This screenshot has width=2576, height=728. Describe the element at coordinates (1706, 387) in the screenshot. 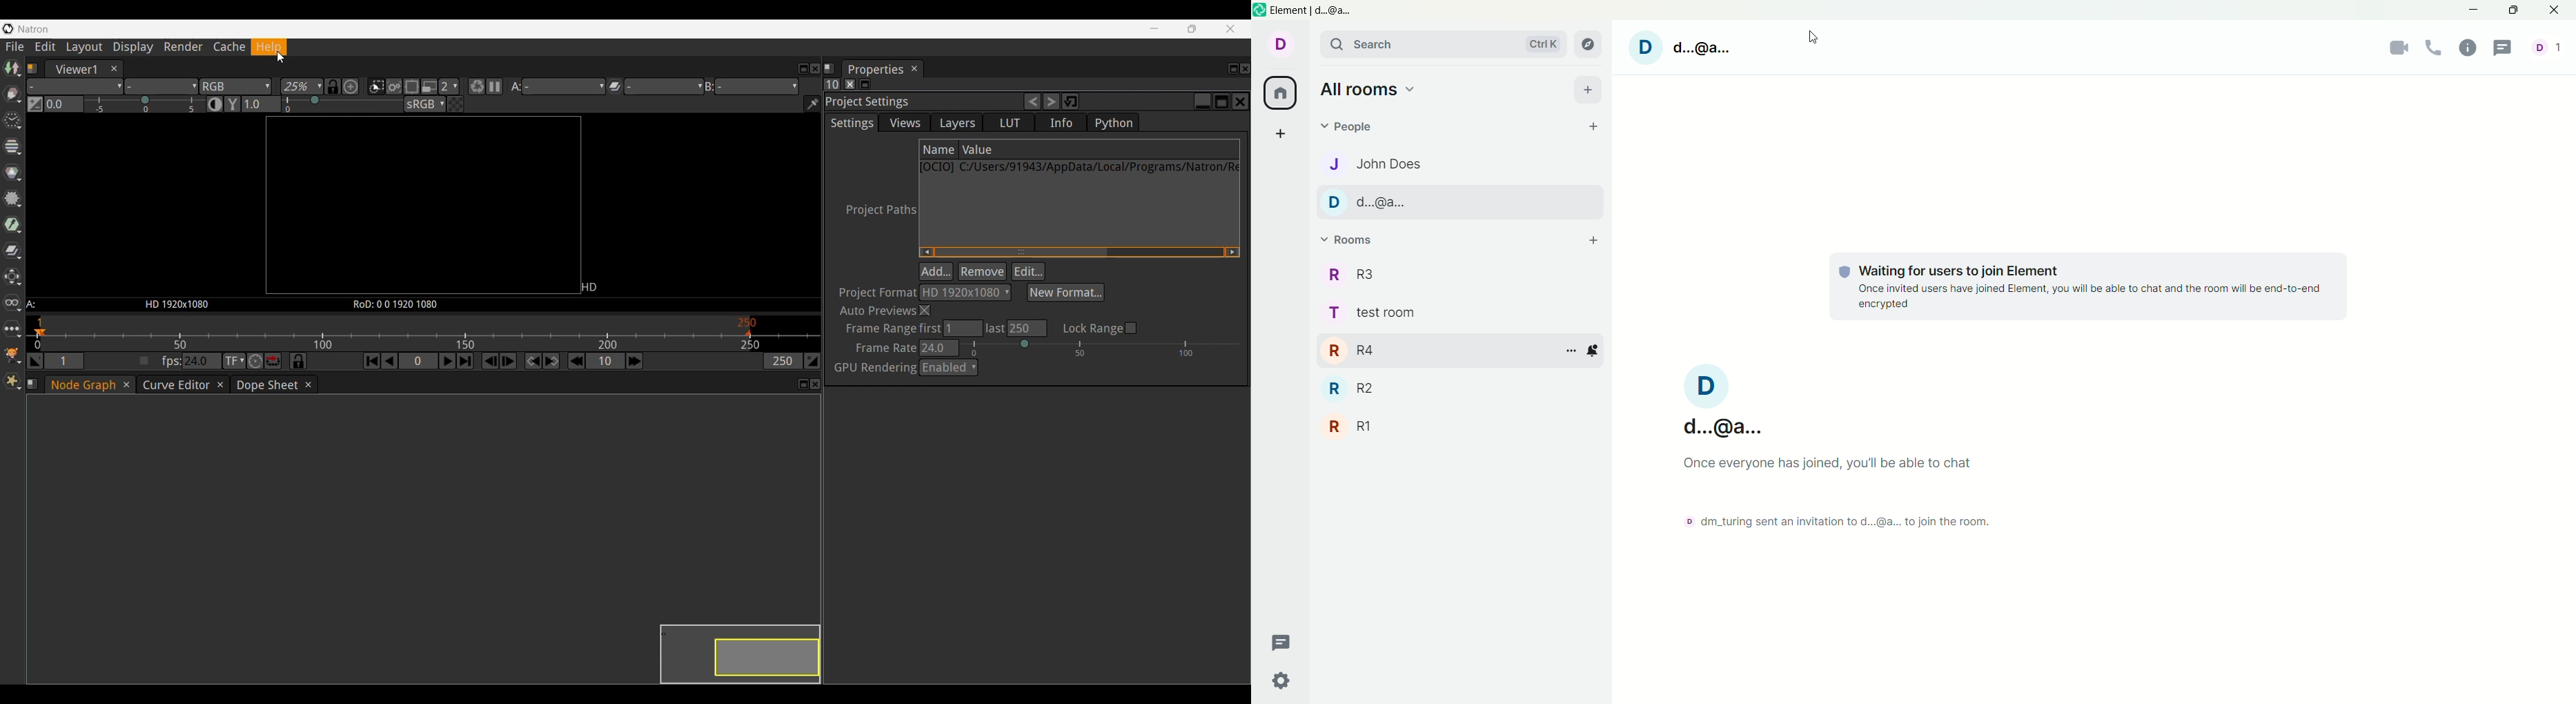

I see `Current account image` at that location.